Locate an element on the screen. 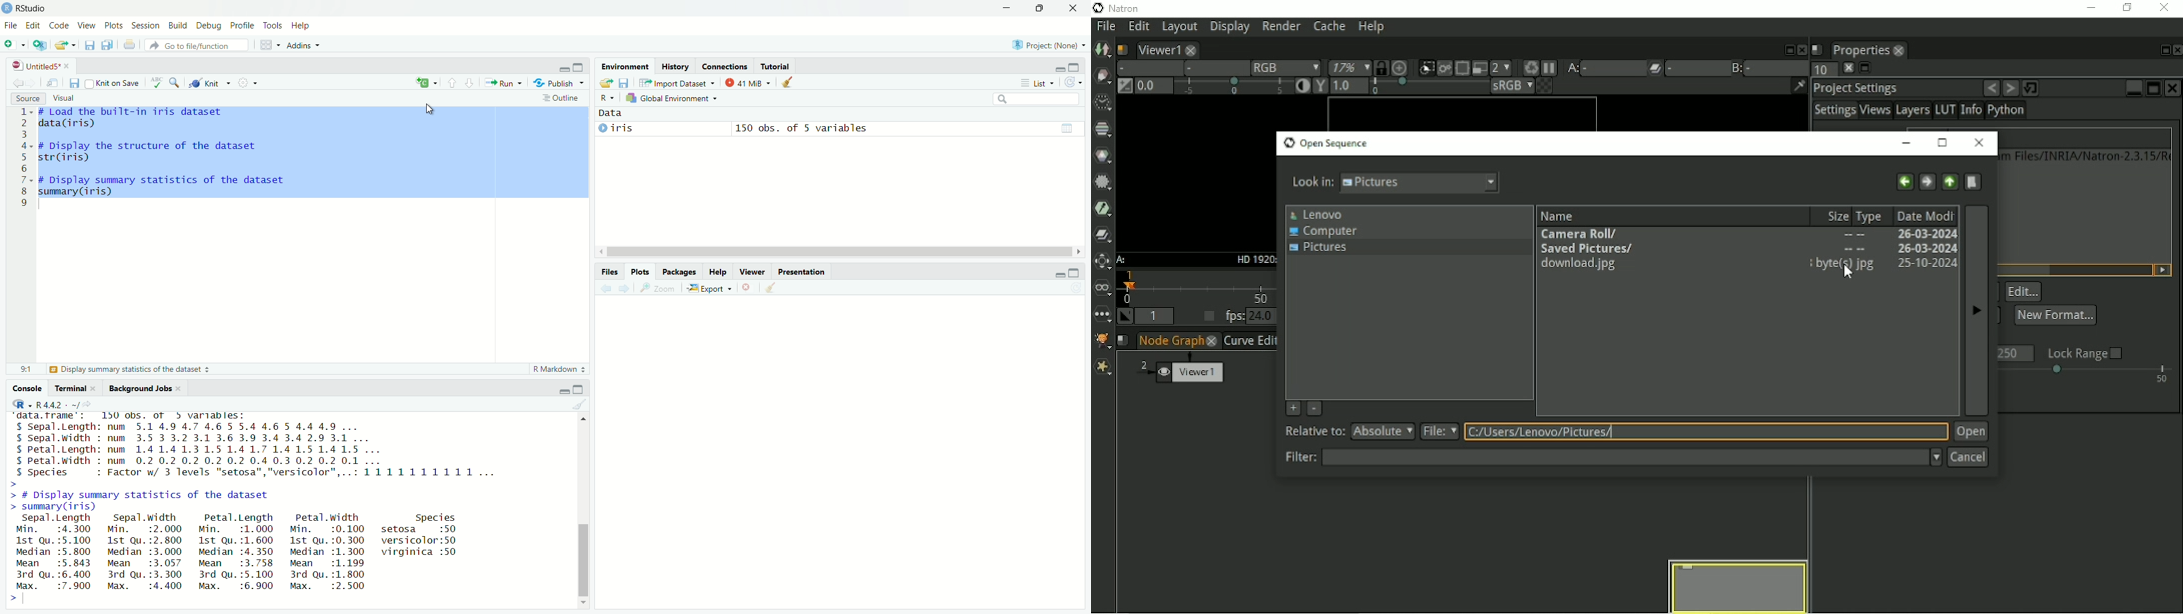 This screenshot has width=2184, height=616. Open an existing file is located at coordinates (65, 45).